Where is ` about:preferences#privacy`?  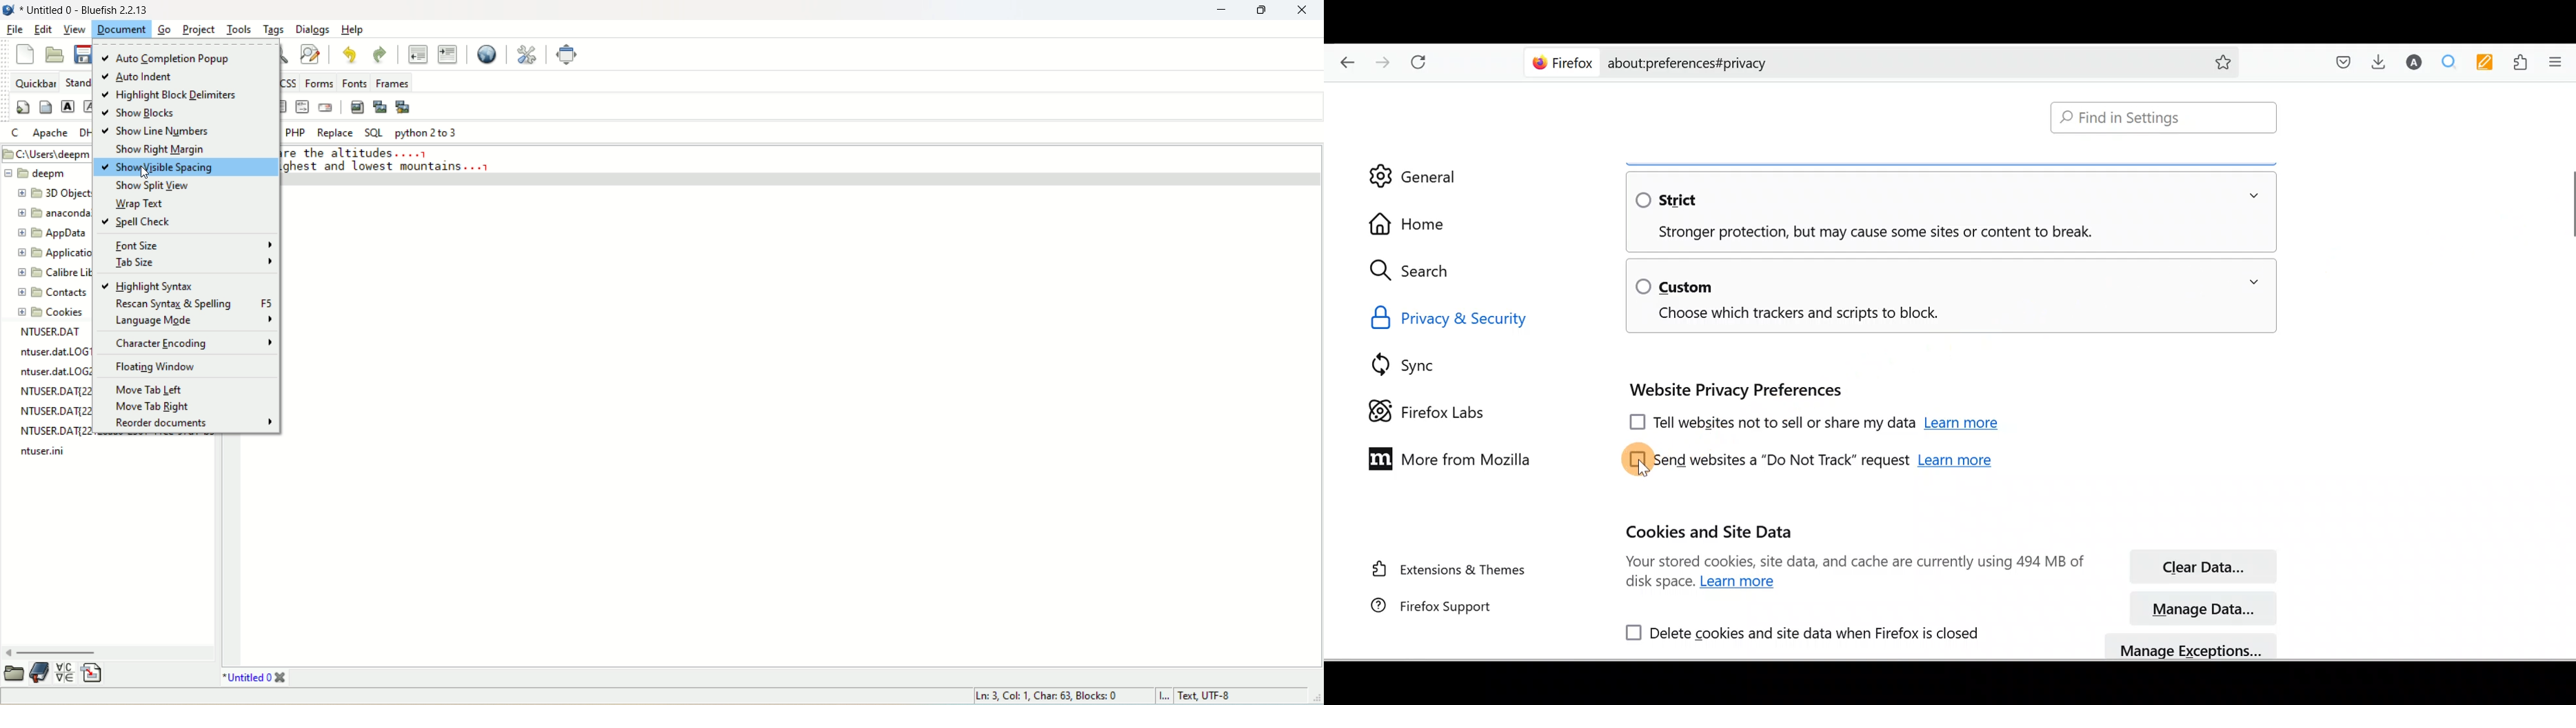  about:preferences#privacy is located at coordinates (1899, 63).